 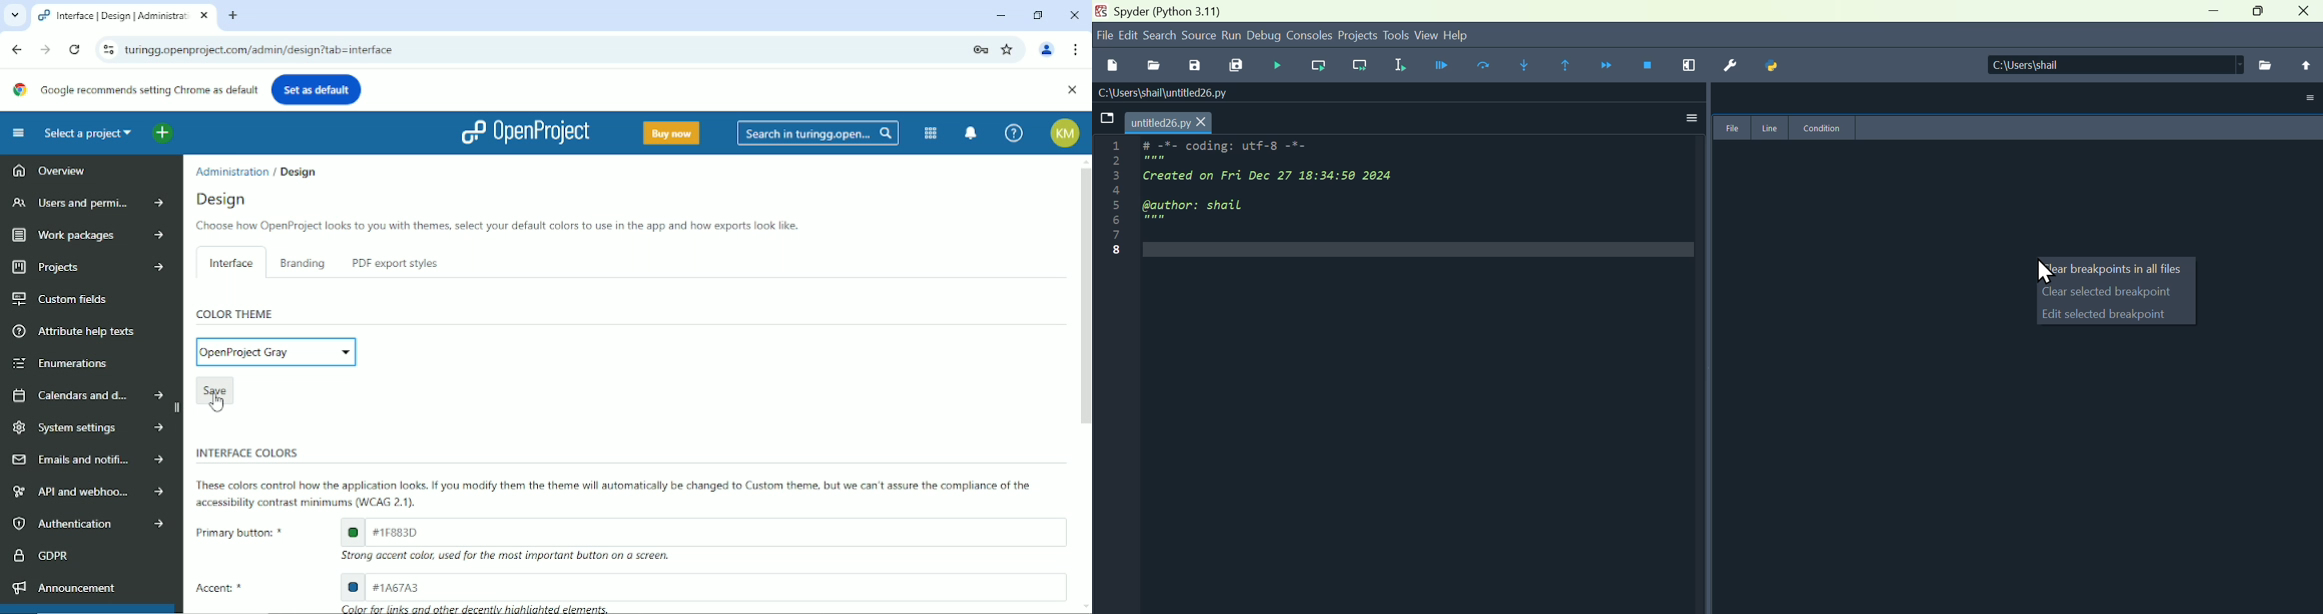 I want to click on More Option, so click(x=1689, y=116).